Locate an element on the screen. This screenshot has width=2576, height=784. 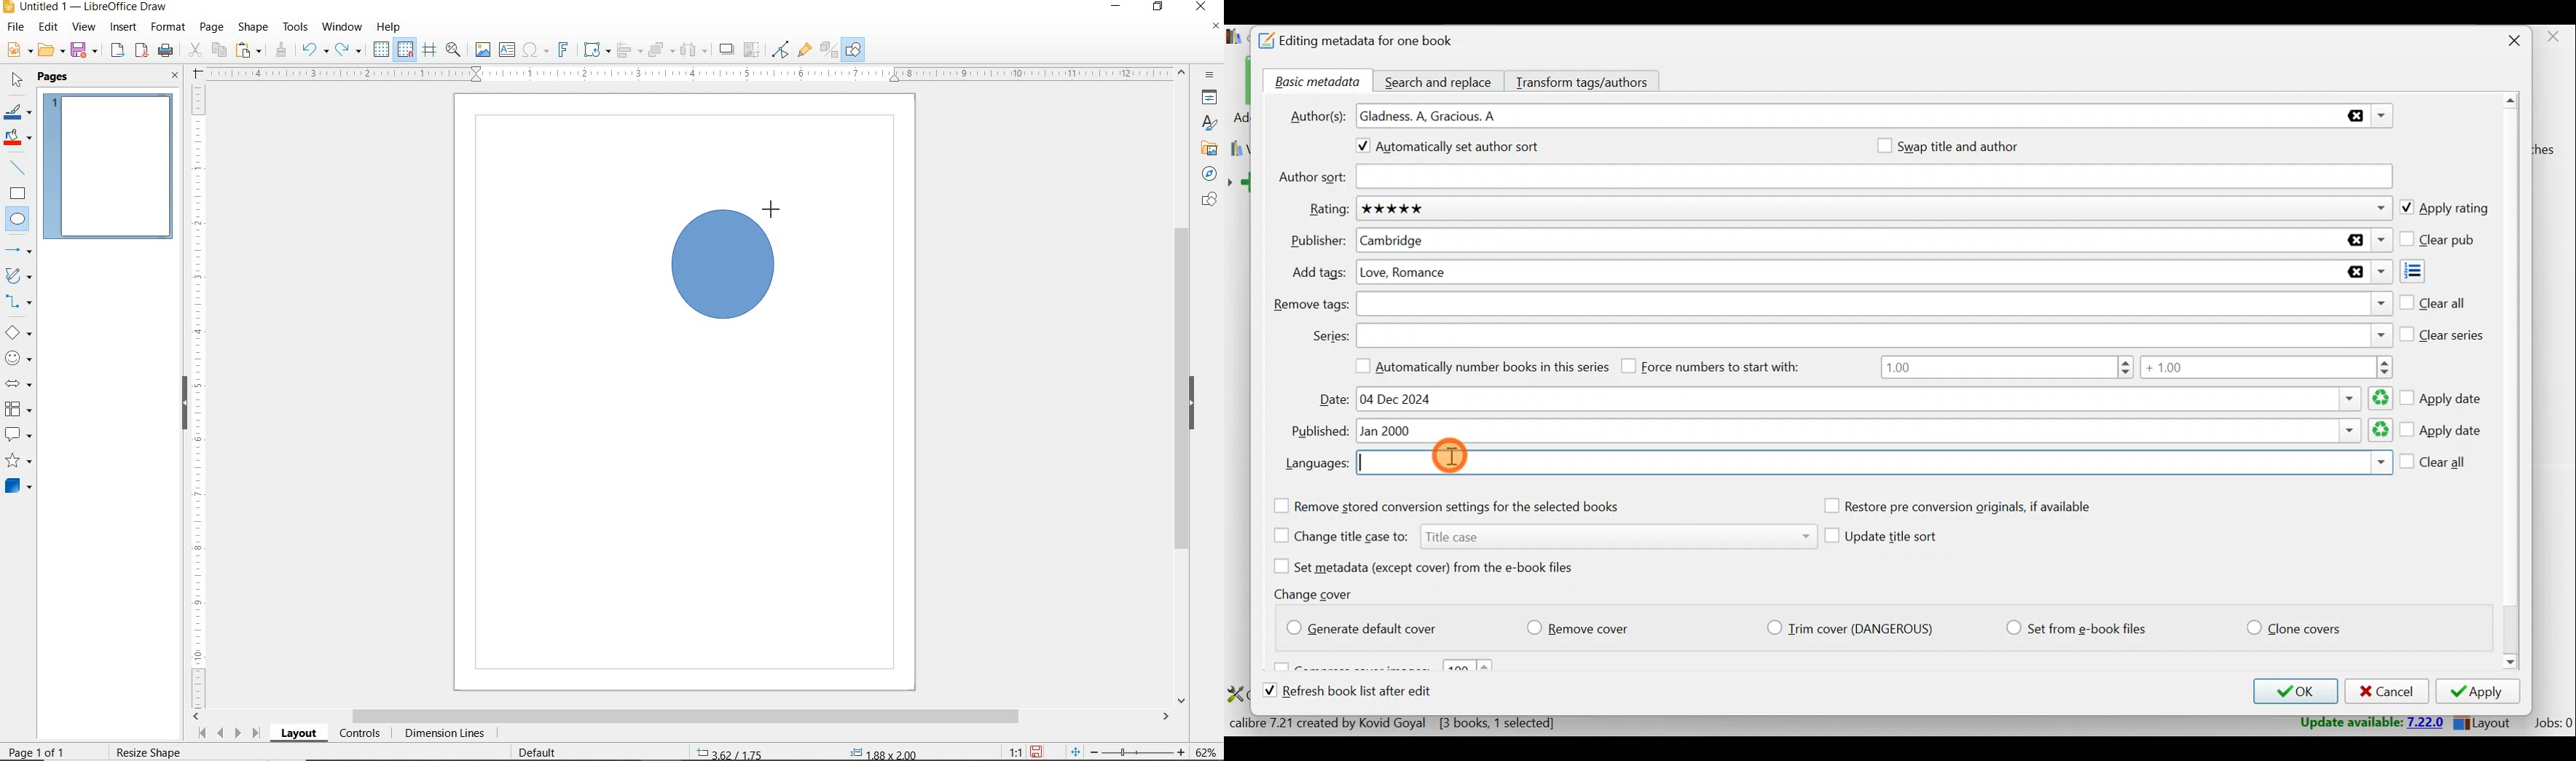
Languages: is located at coordinates (1315, 465).